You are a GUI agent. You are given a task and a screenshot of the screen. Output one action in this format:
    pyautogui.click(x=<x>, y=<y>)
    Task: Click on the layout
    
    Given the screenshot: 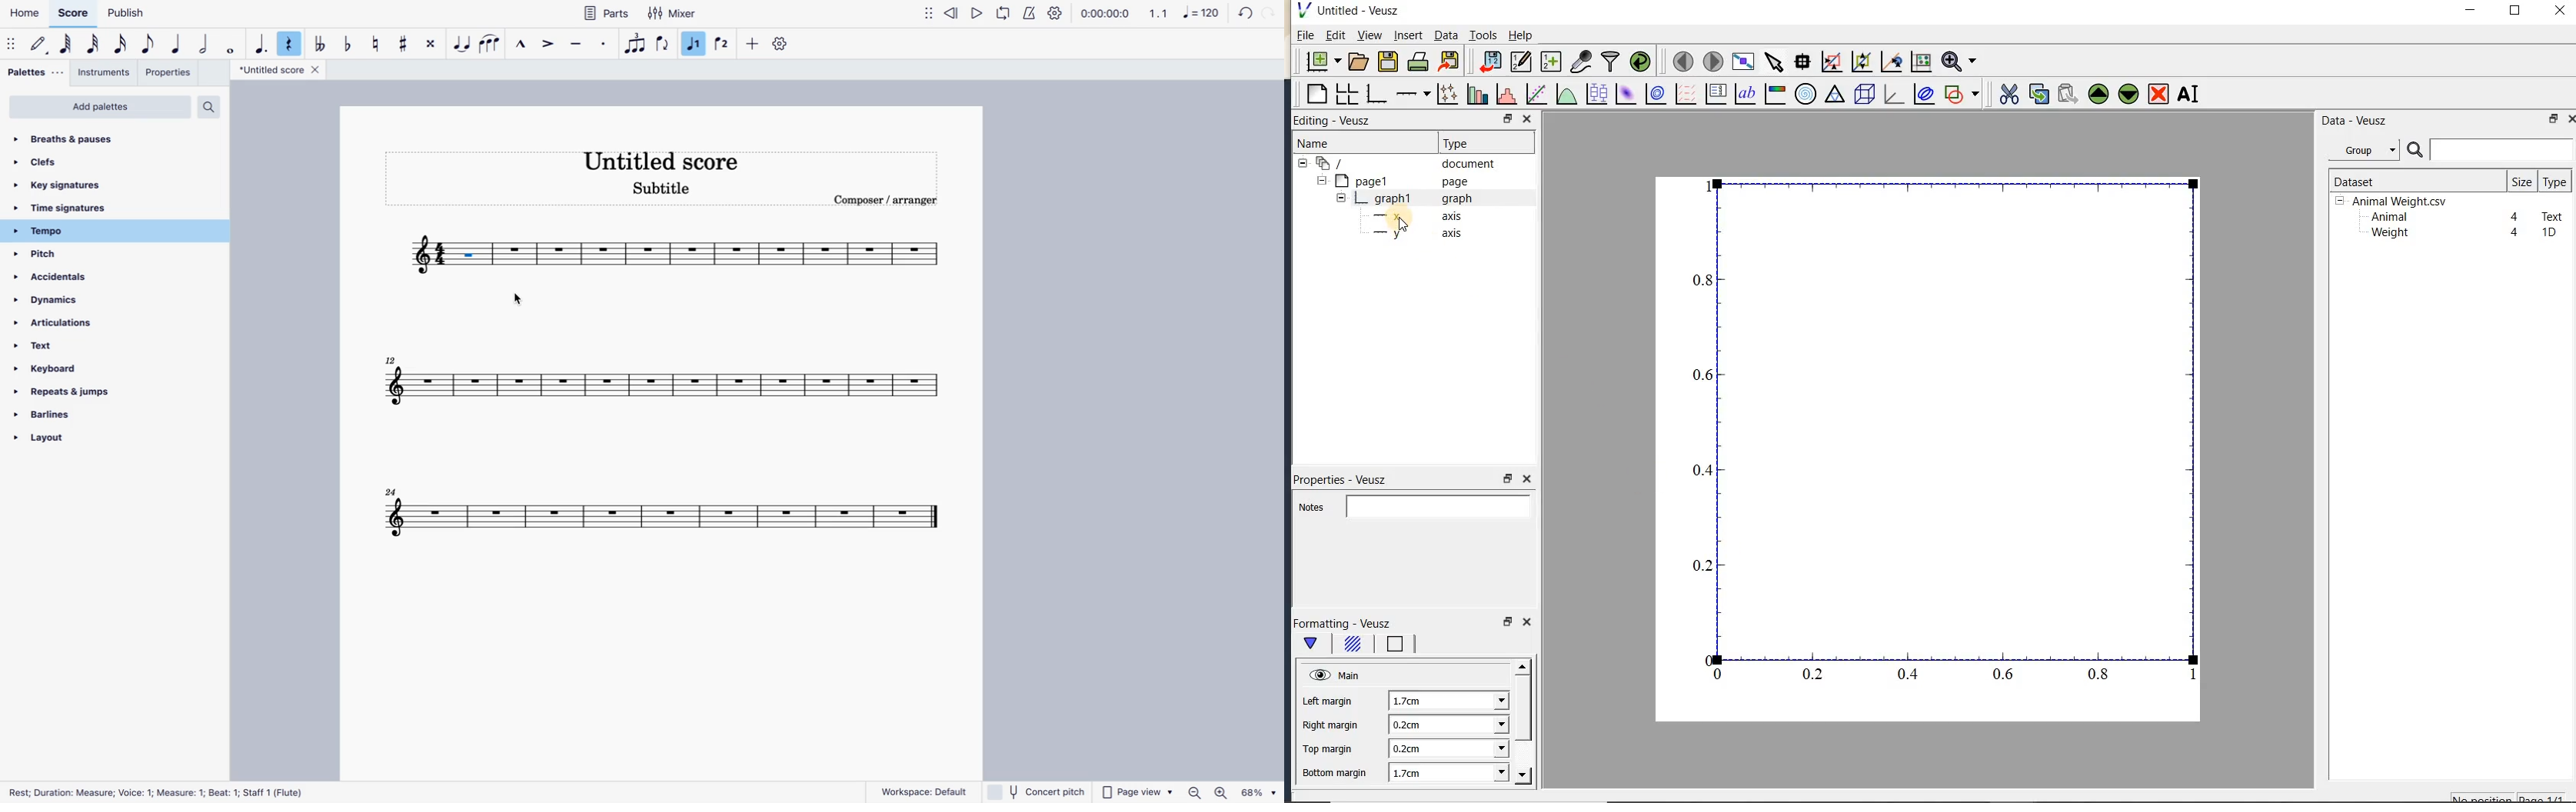 What is the action you would take?
    pyautogui.click(x=58, y=444)
    